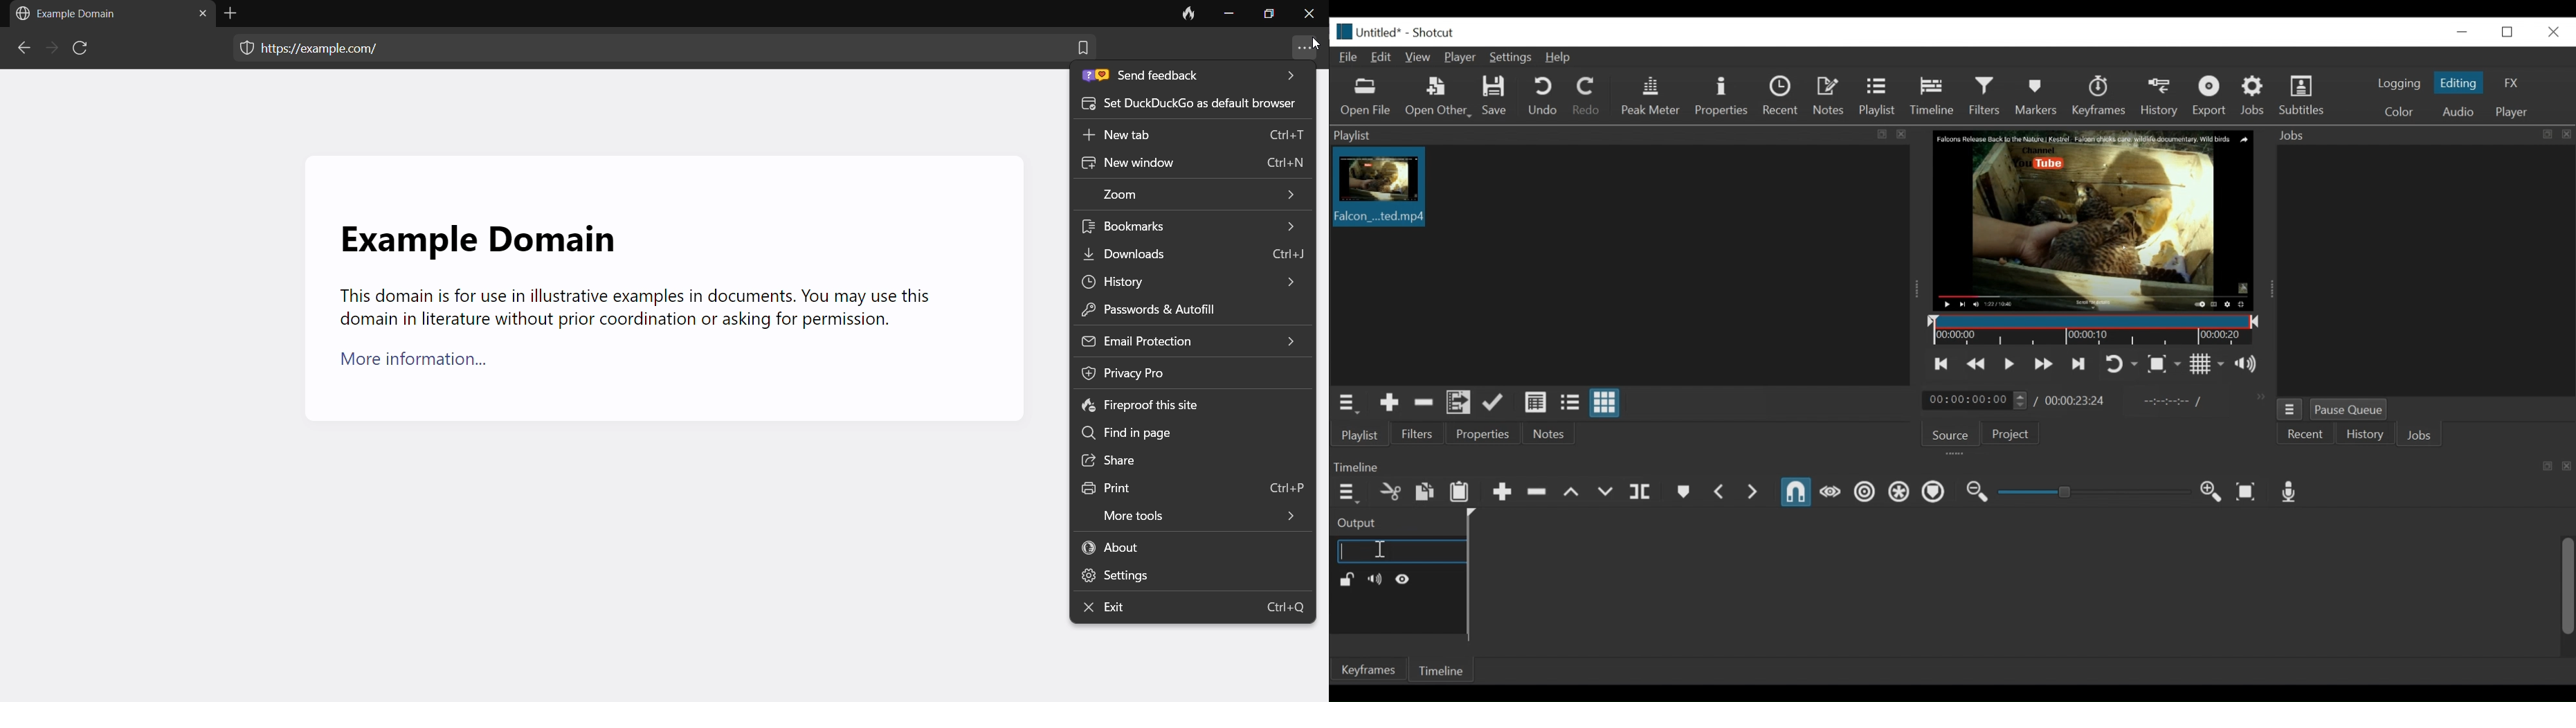 The width and height of the screenshot is (2576, 728). Describe the element at coordinates (1348, 57) in the screenshot. I see `File` at that location.